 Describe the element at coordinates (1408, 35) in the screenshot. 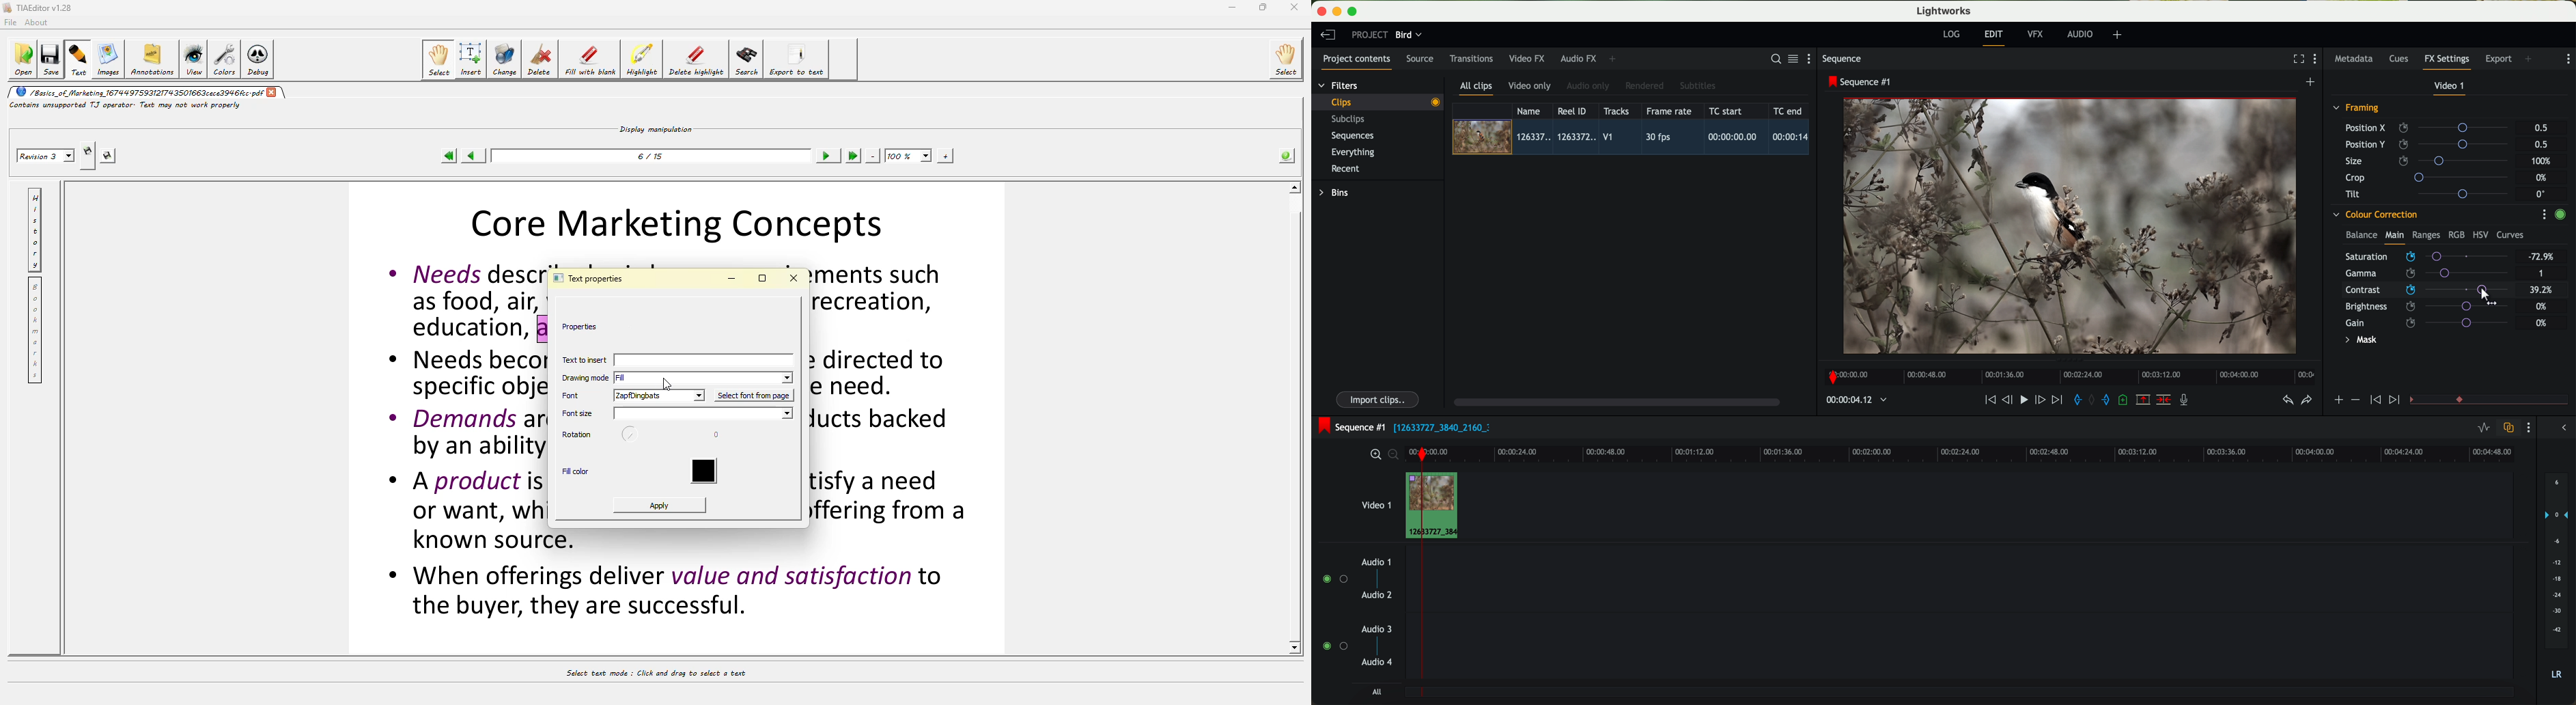

I see `bird` at that location.